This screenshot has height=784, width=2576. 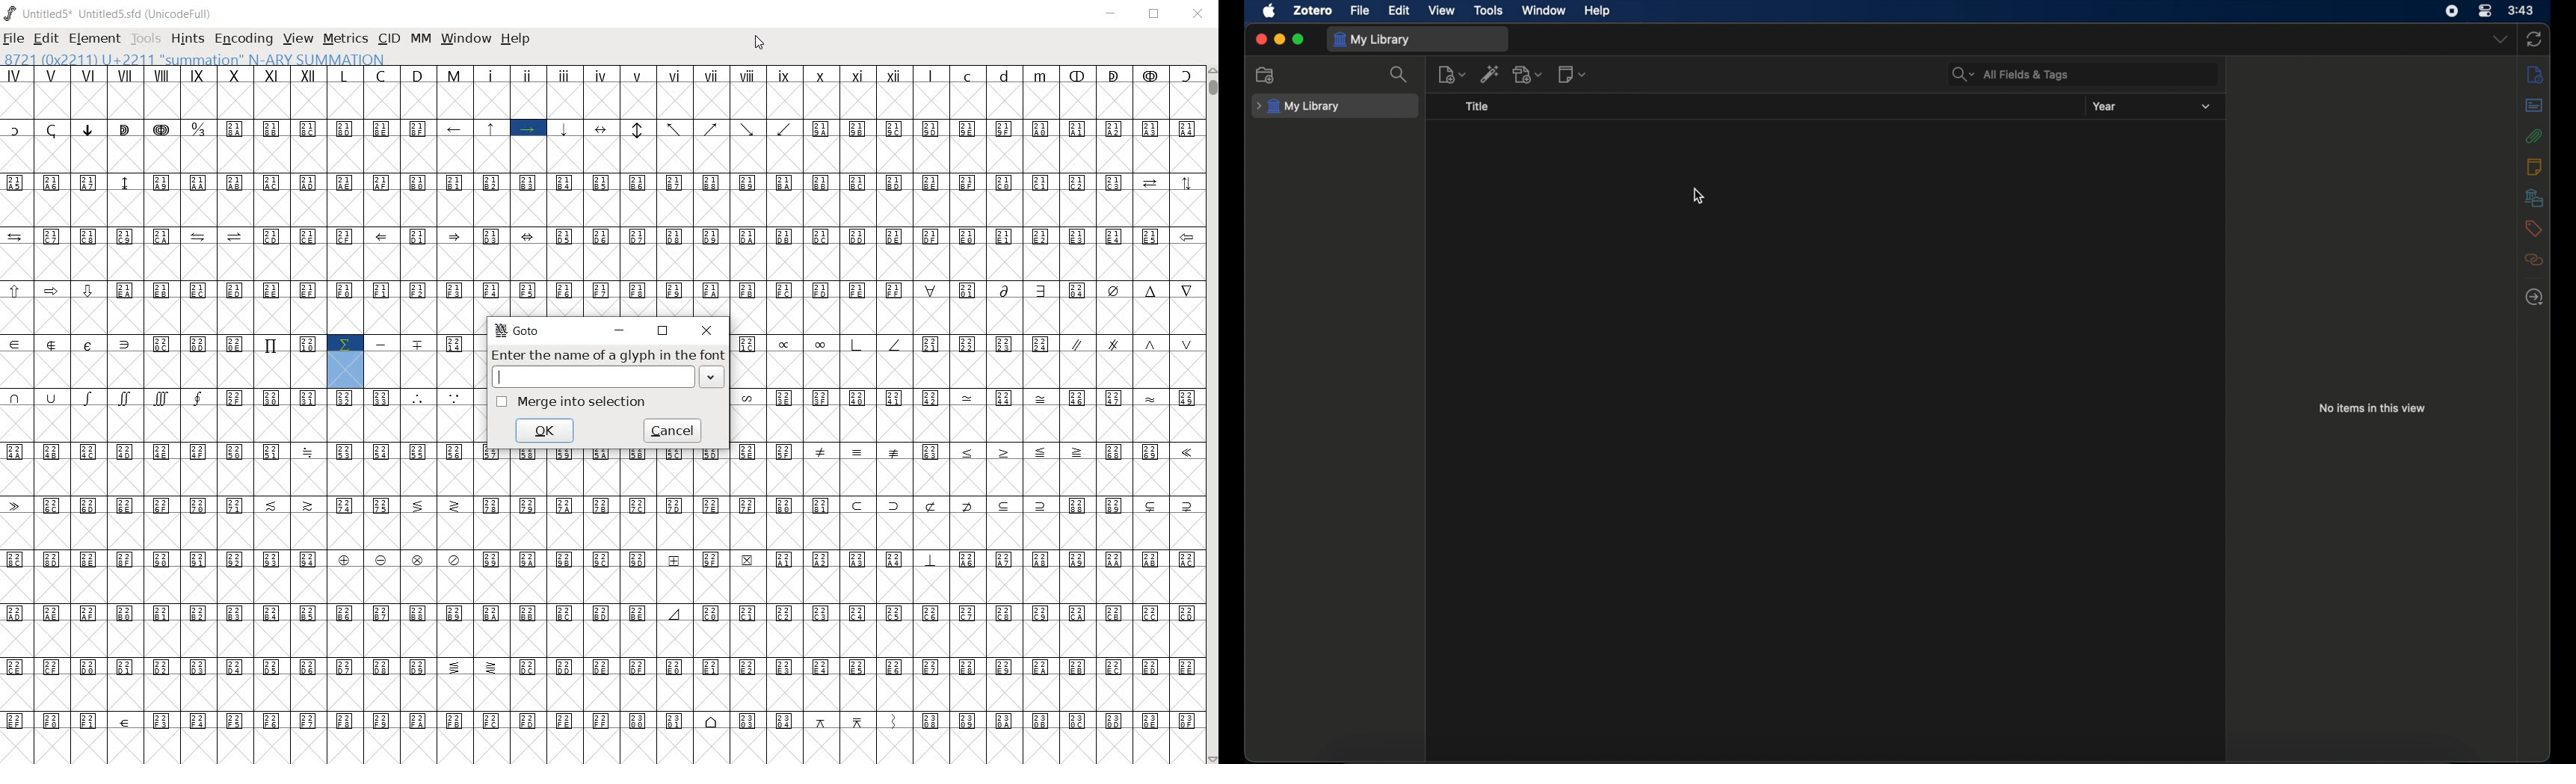 I want to click on close, so click(x=1262, y=40).